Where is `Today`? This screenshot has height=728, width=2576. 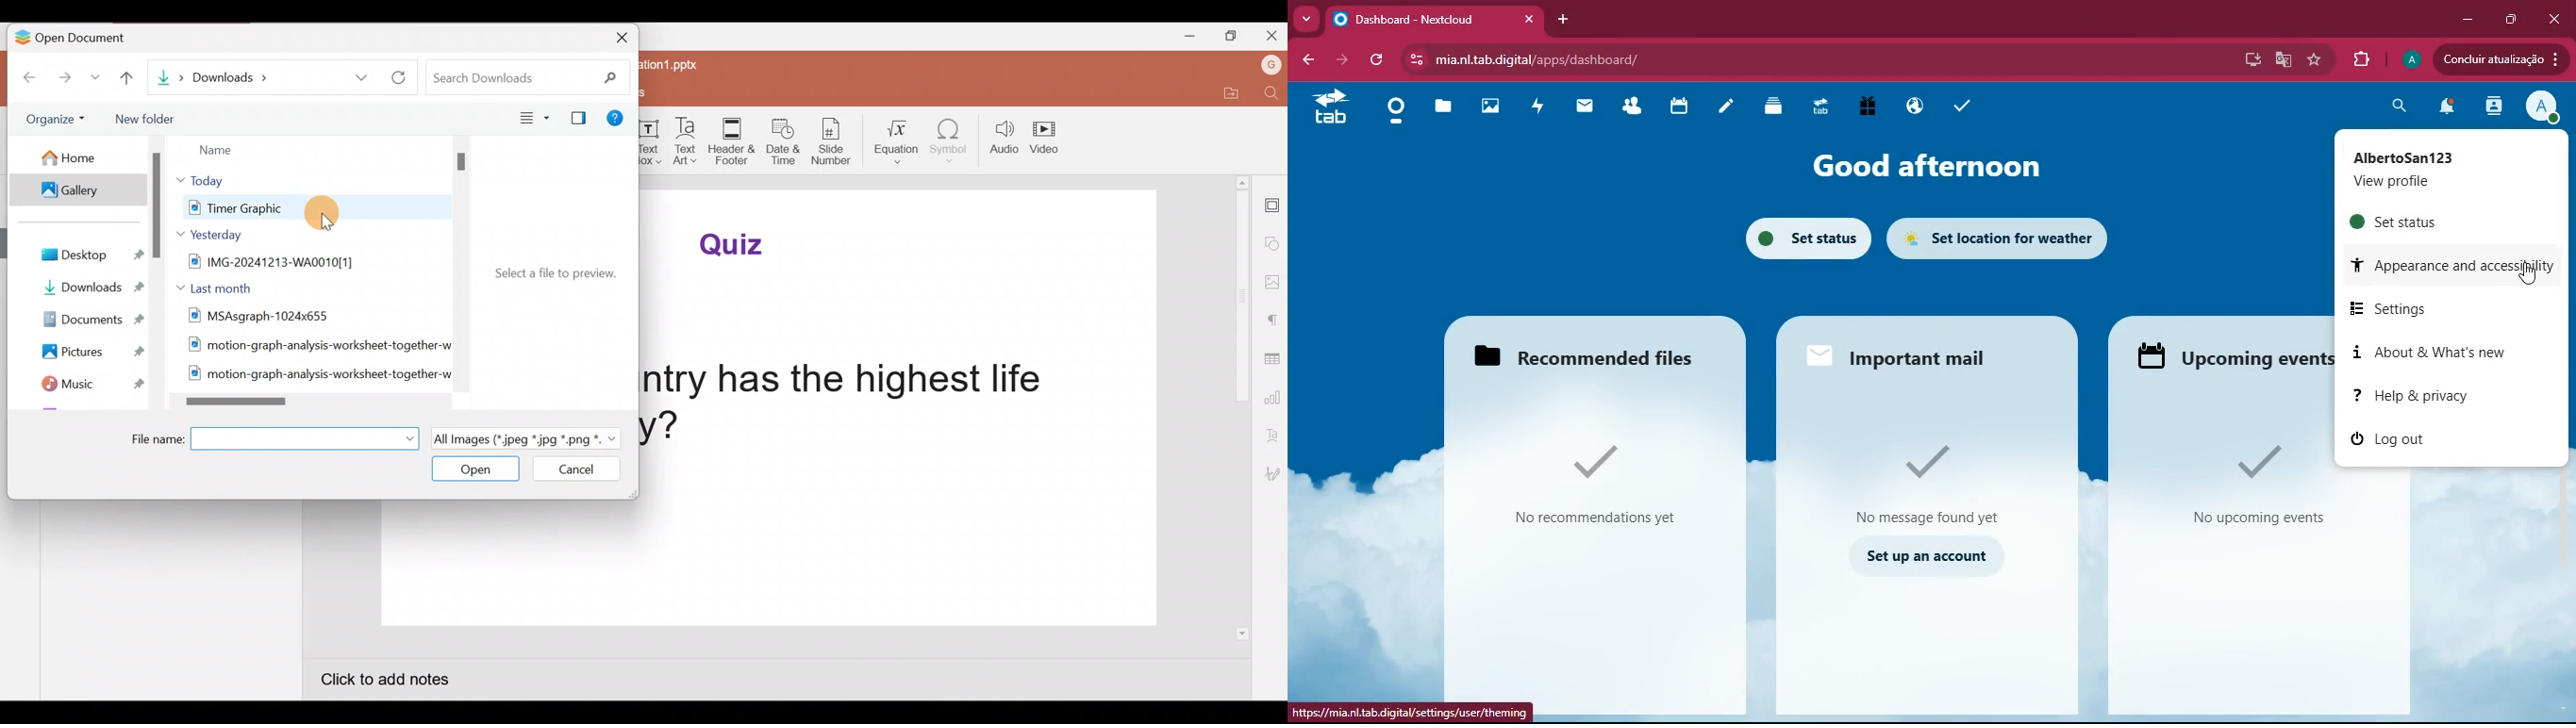 Today is located at coordinates (215, 180).